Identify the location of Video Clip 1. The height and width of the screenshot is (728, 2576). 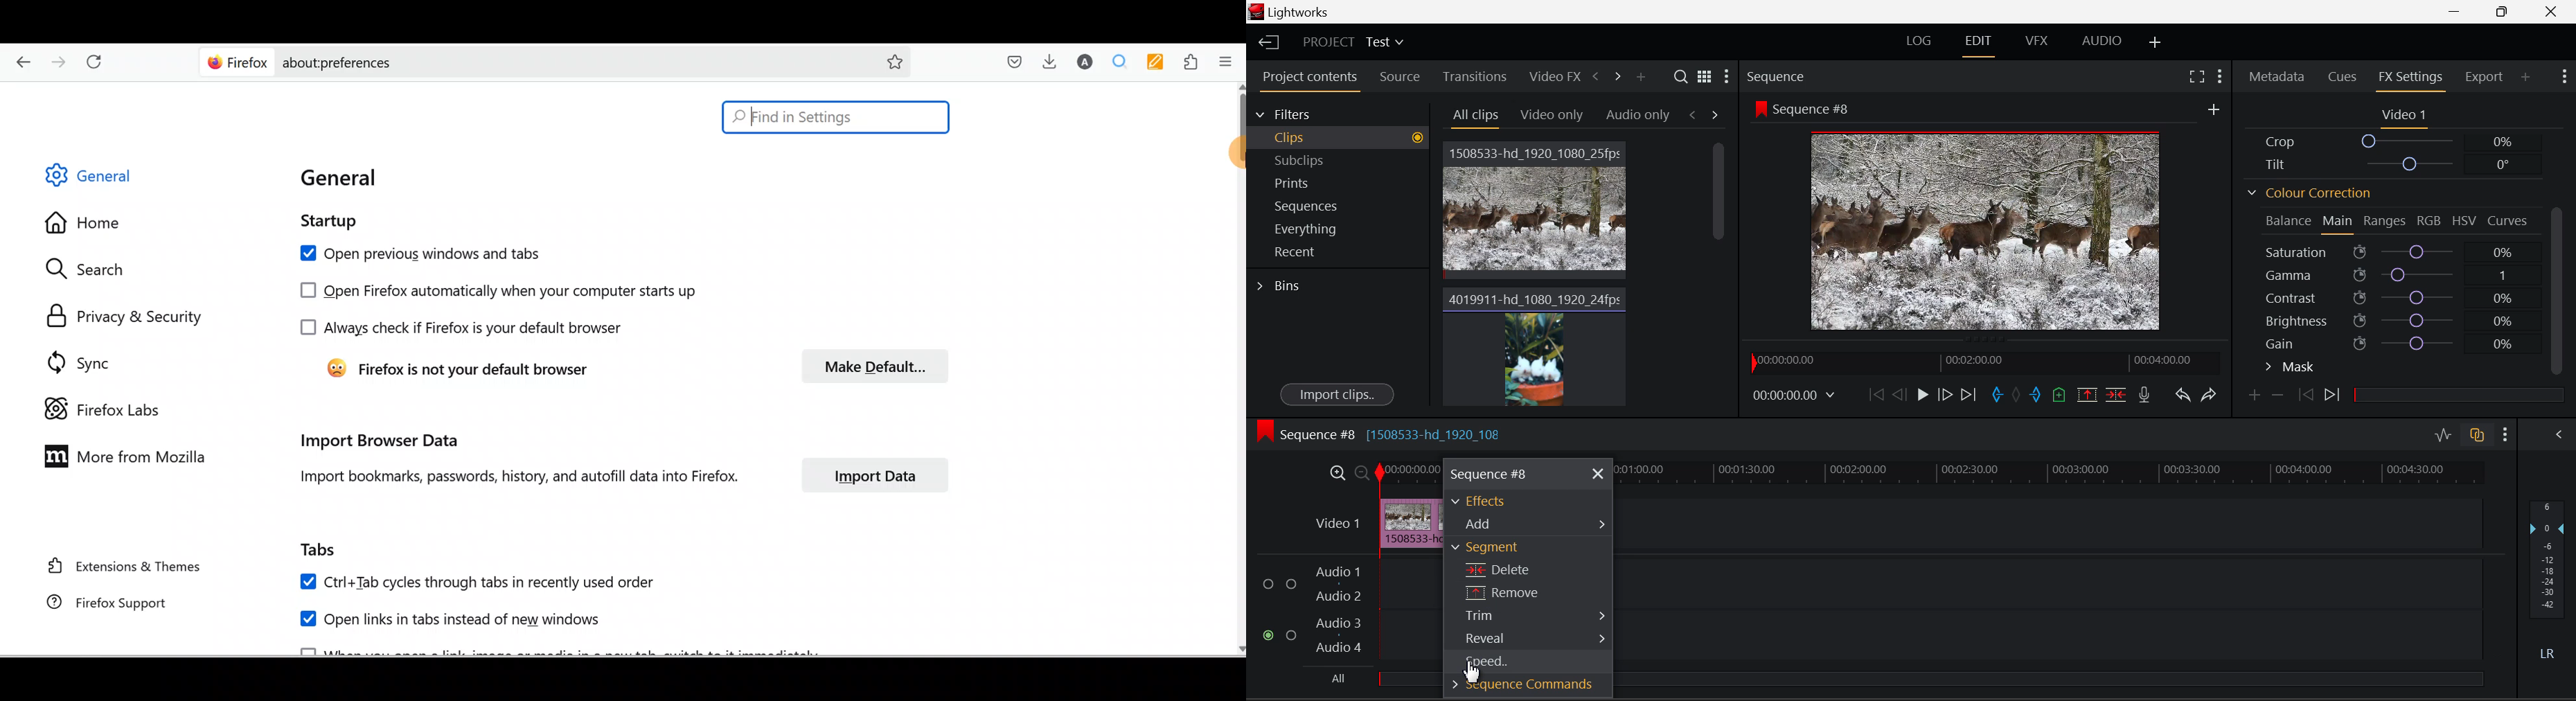
(1536, 213).